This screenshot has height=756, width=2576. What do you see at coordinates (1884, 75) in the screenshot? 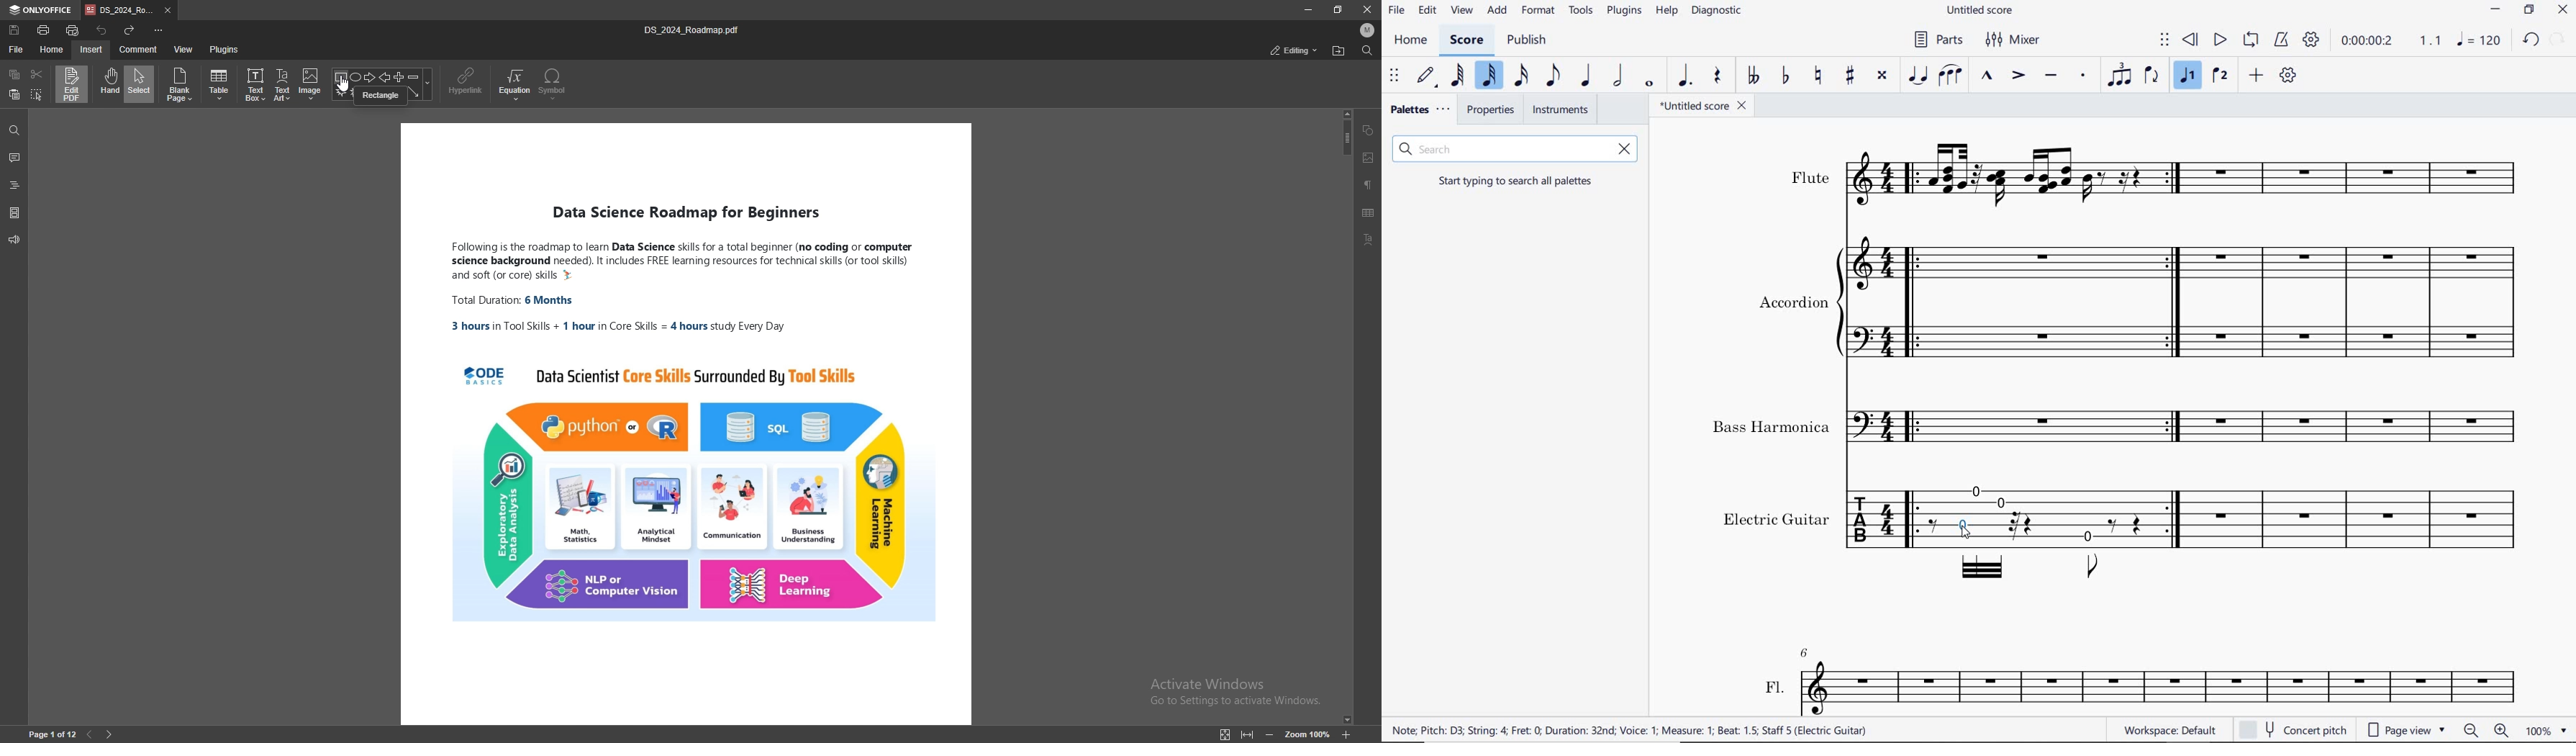
I see `toggle double-sharp` at bounding box center [1884, 75].